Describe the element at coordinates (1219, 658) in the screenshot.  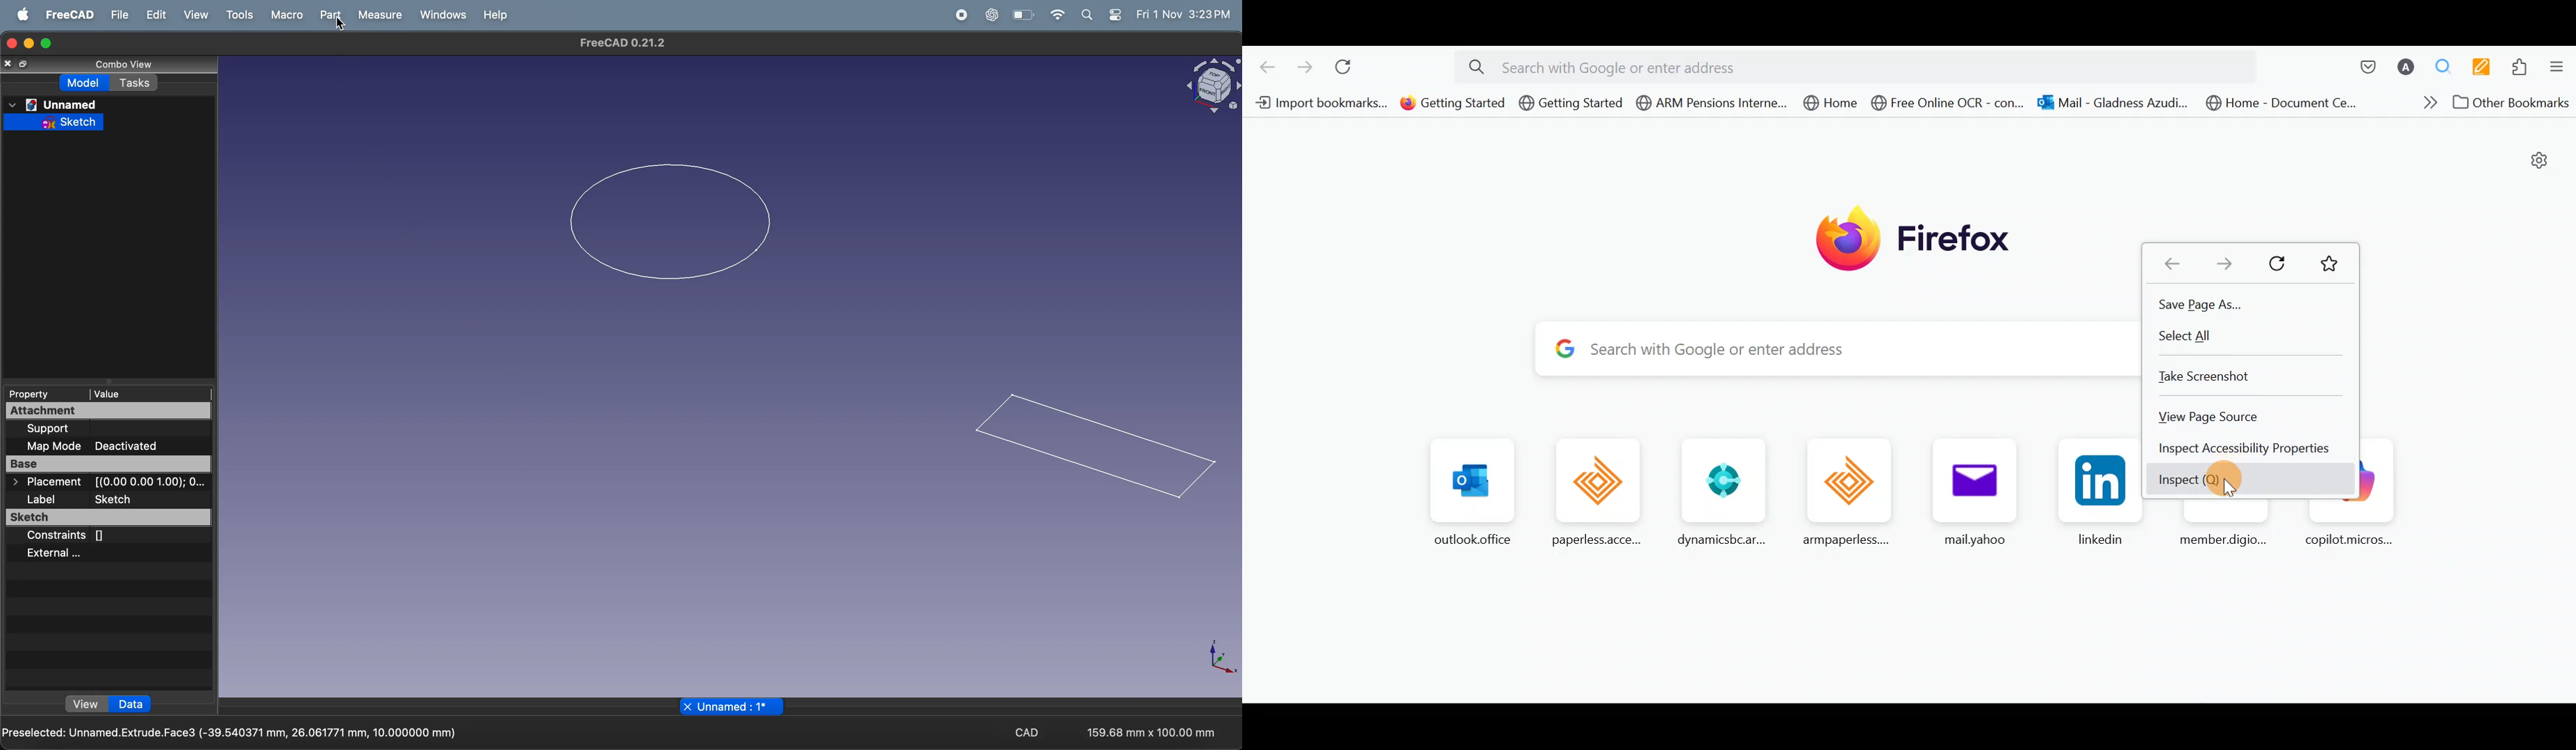
I see `axis` at that location.